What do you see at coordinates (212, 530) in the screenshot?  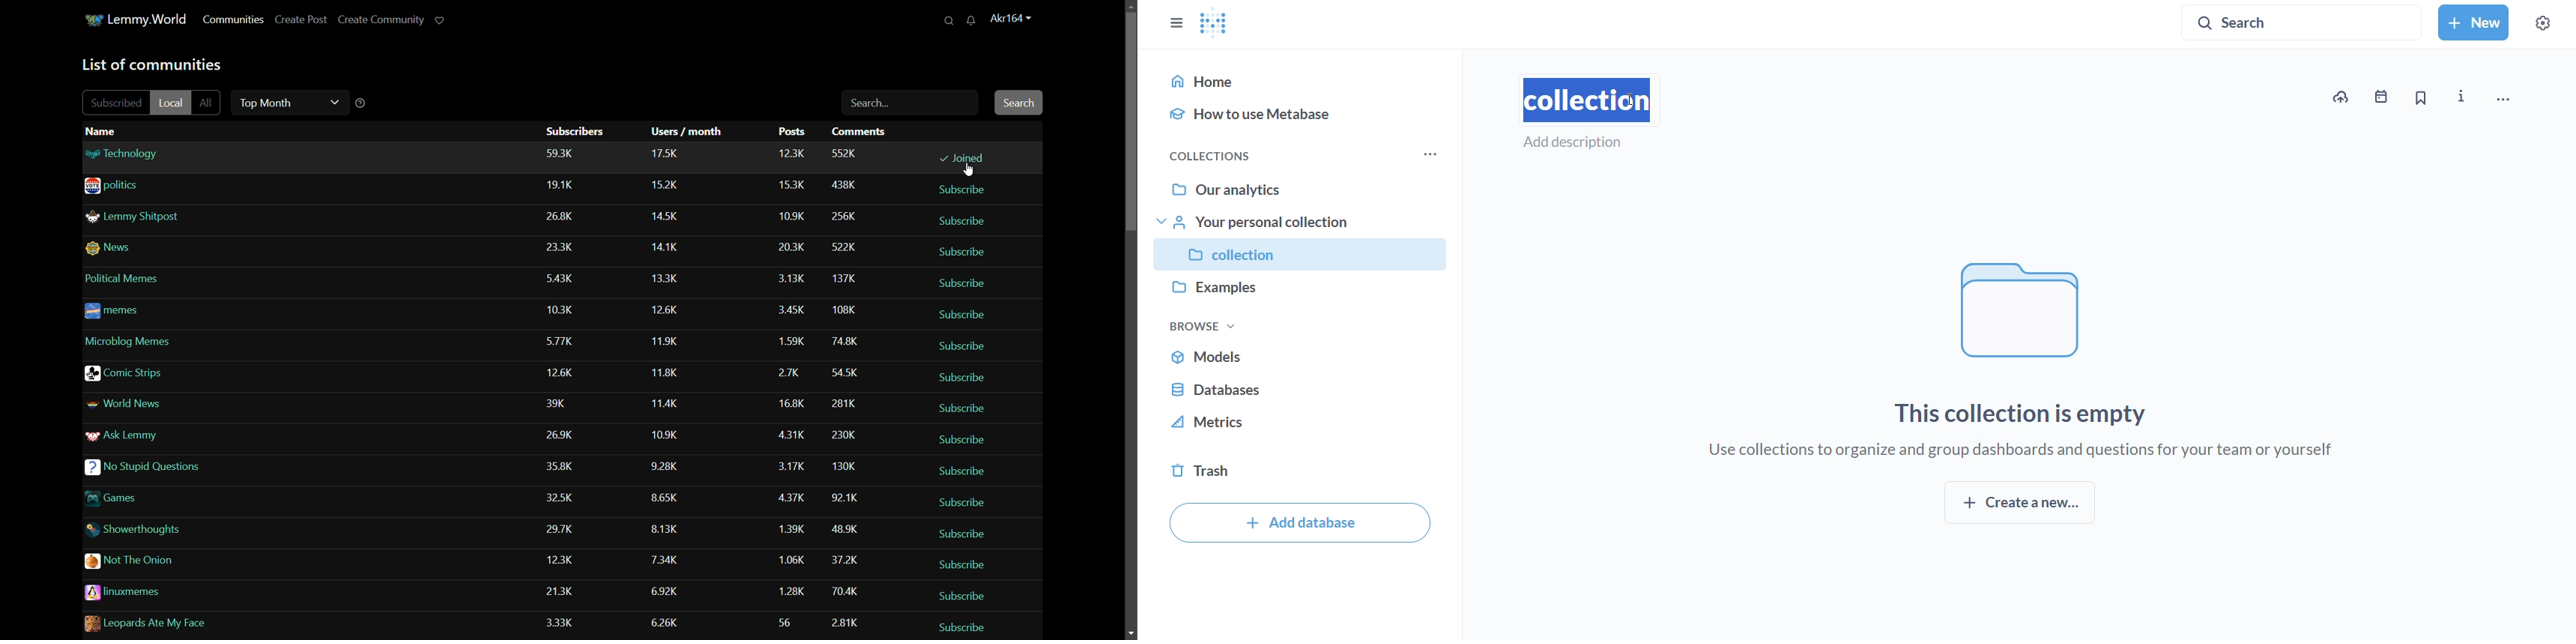 I see `` at bounding box center [212, 530].